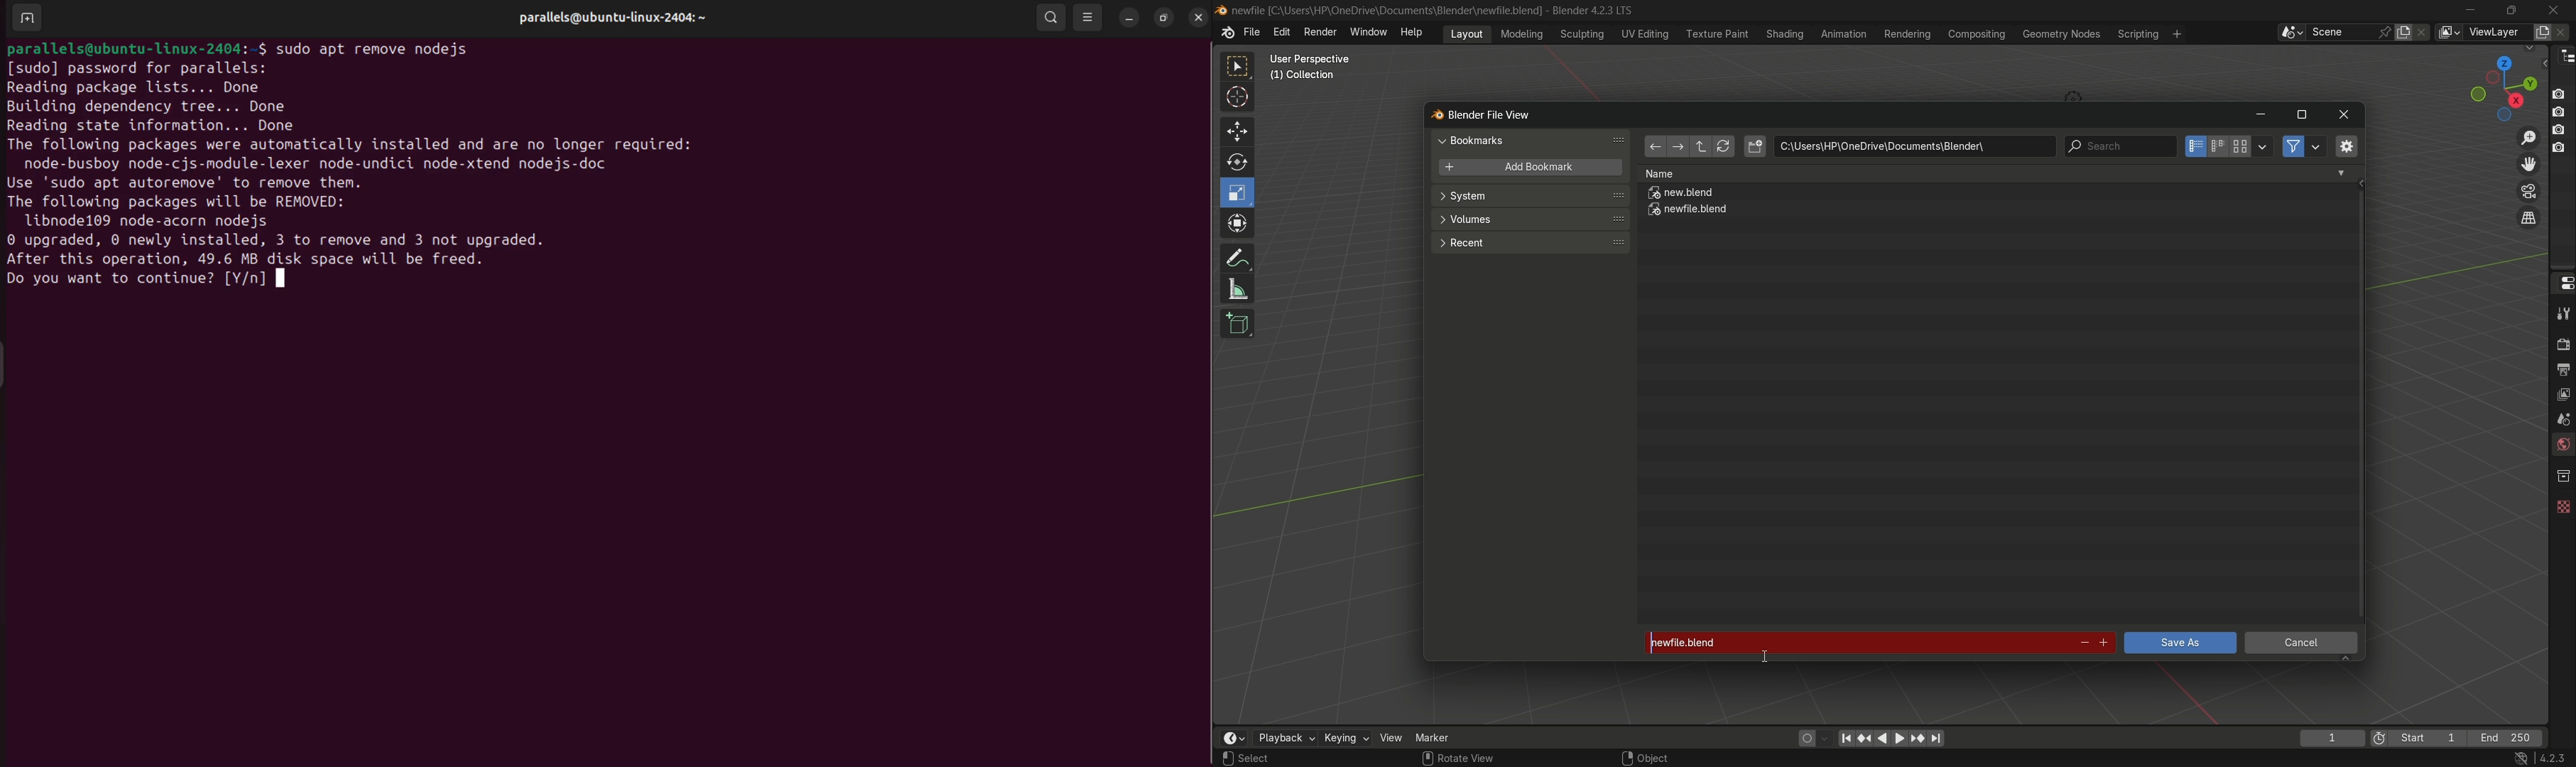 The height and width of the screenshot is (784, 2576). Describe the element at coordinates (2217, 146) in the screenshot. I see `horizontal list` at that location.